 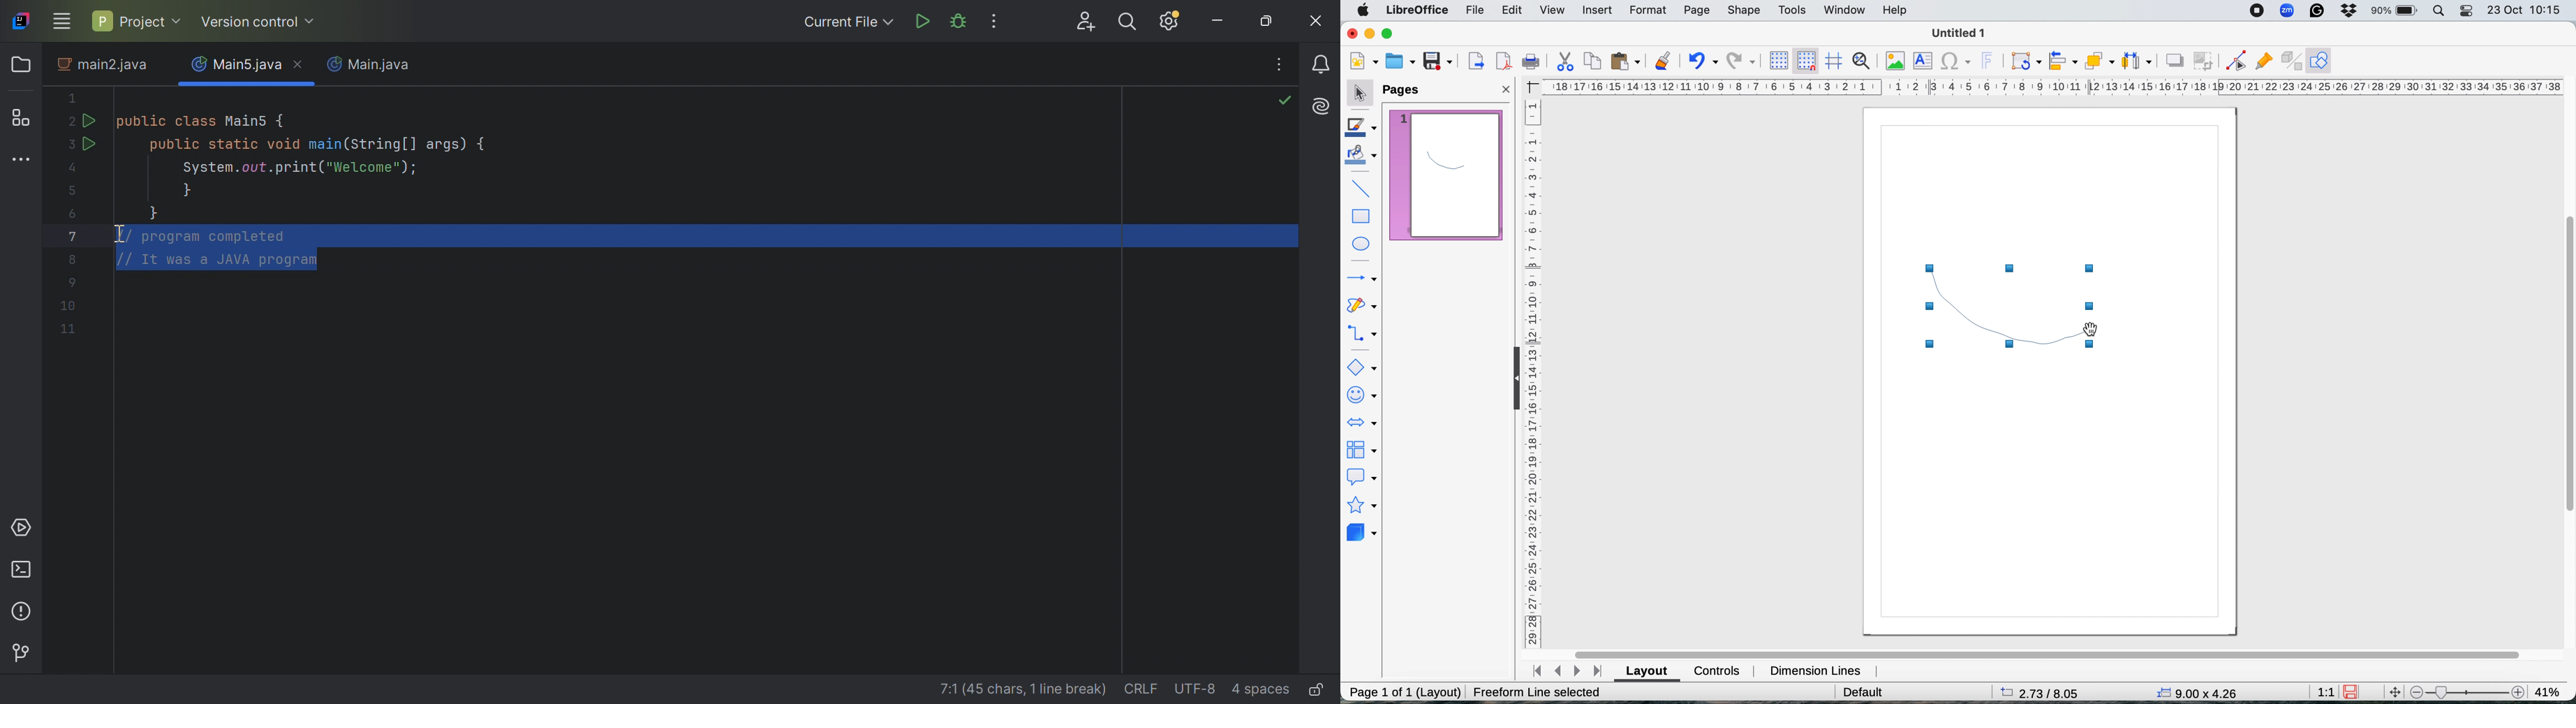 What do you see at coordinates (1898, 11) in the screenshot?
I see `help` at bounding box center [1898, 11].